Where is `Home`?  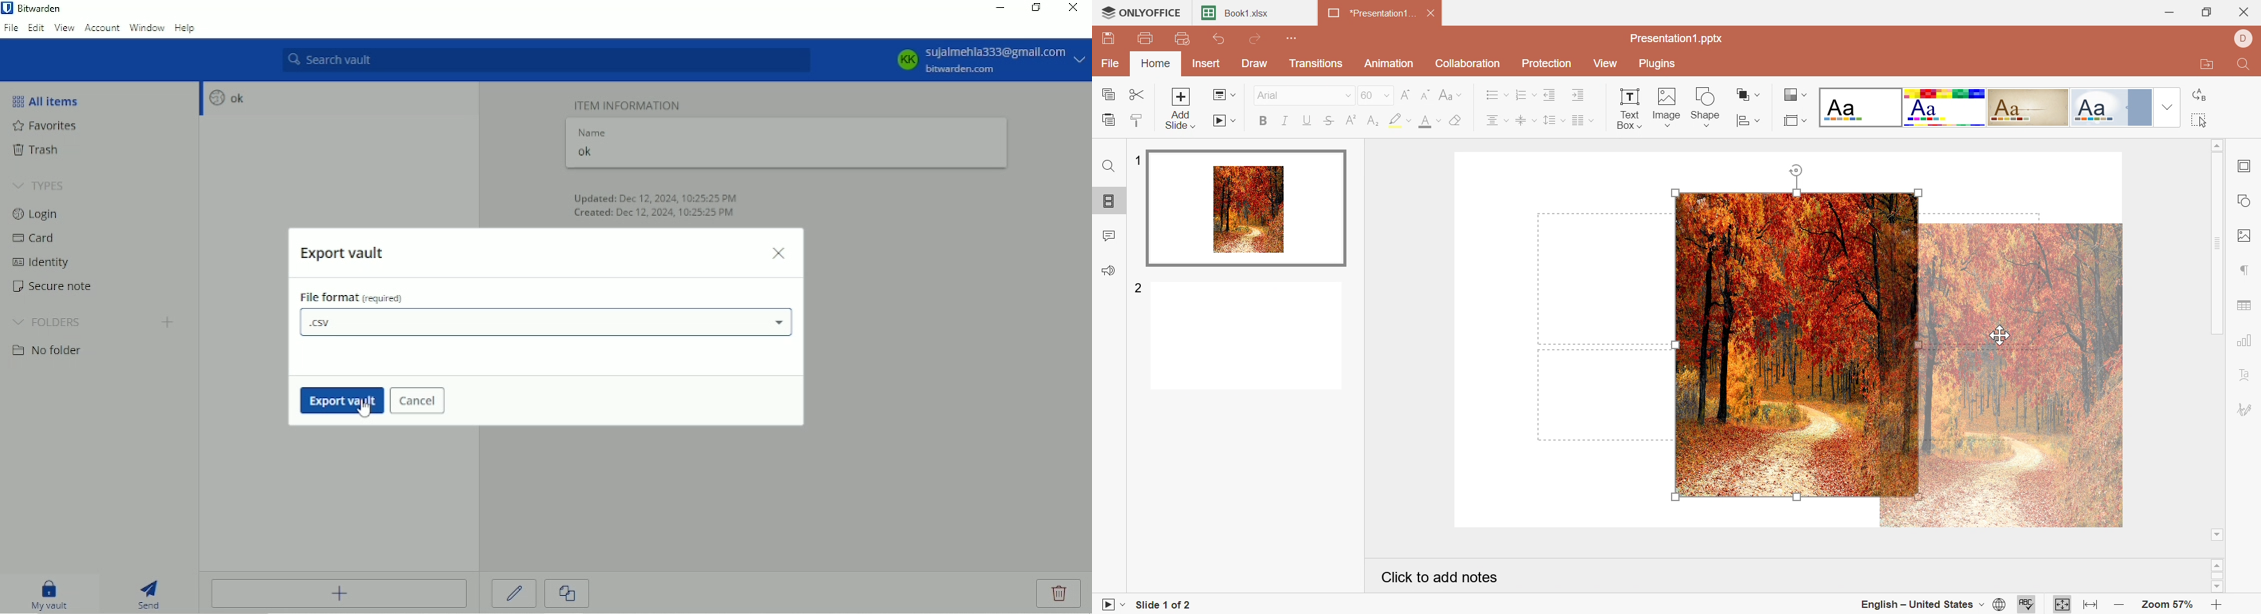 Home is located at coordinates (1156, 64).